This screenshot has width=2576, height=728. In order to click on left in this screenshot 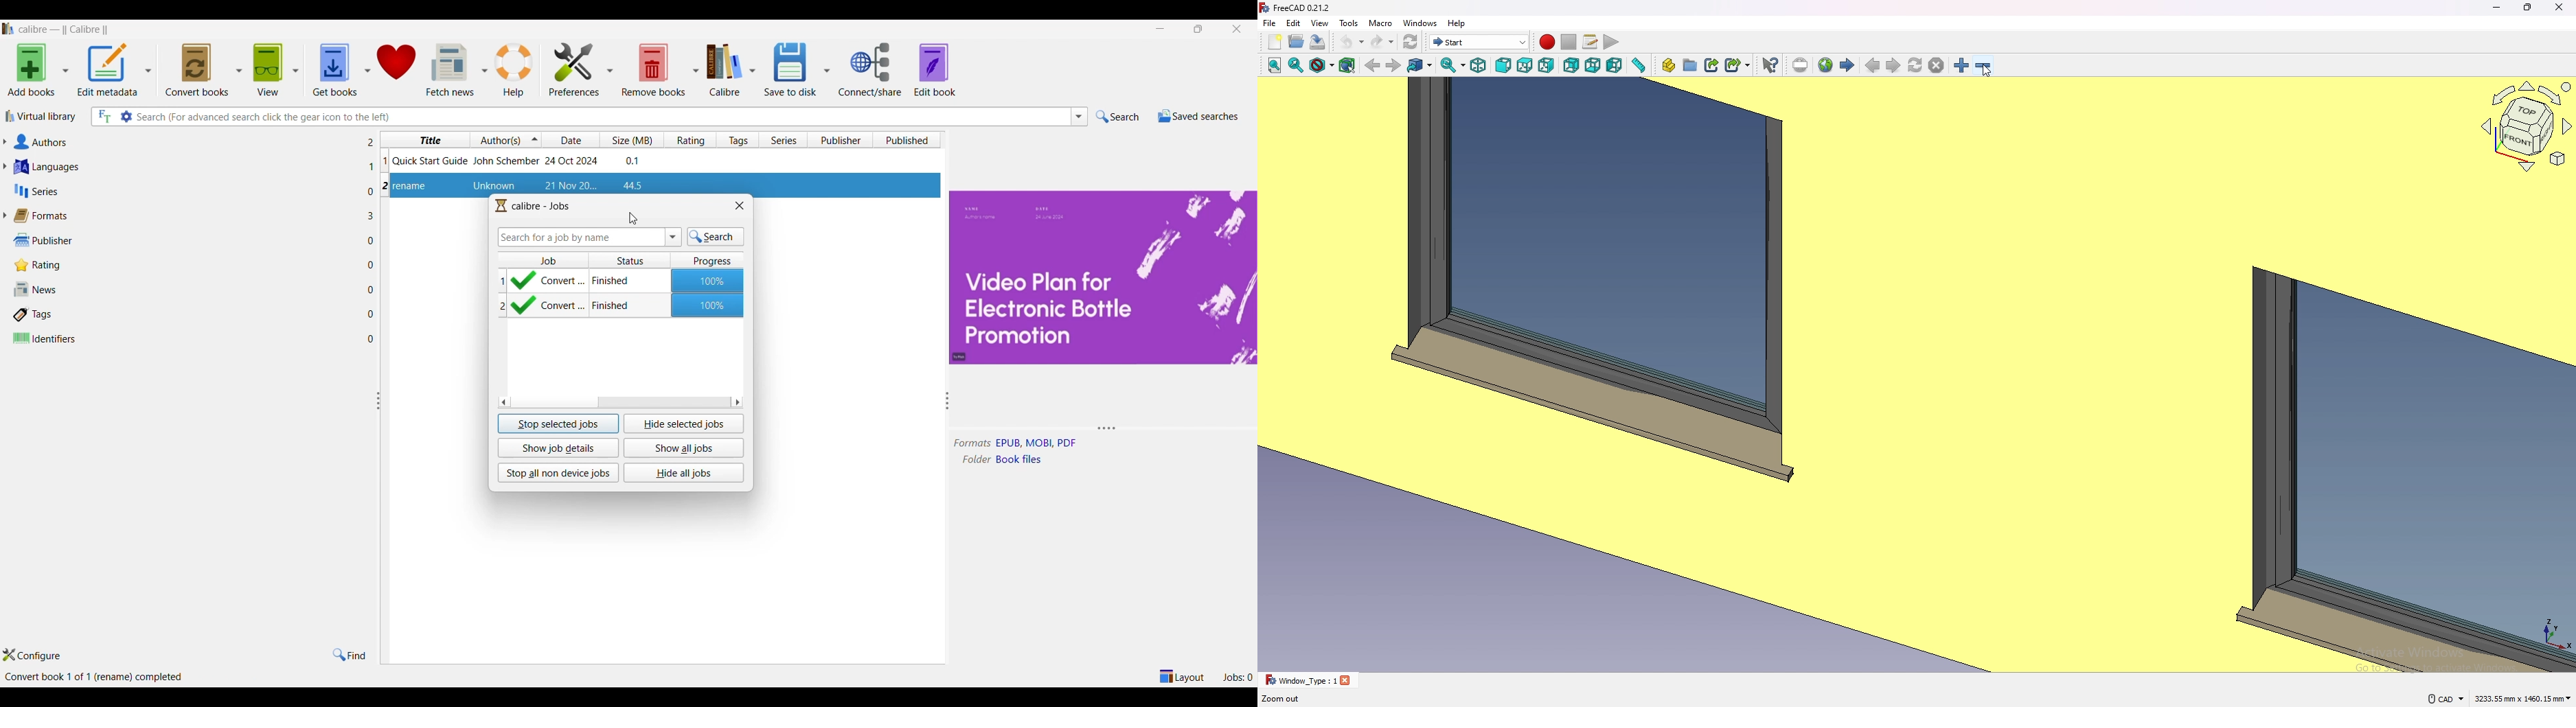, I will do `click(1614, 65)`.